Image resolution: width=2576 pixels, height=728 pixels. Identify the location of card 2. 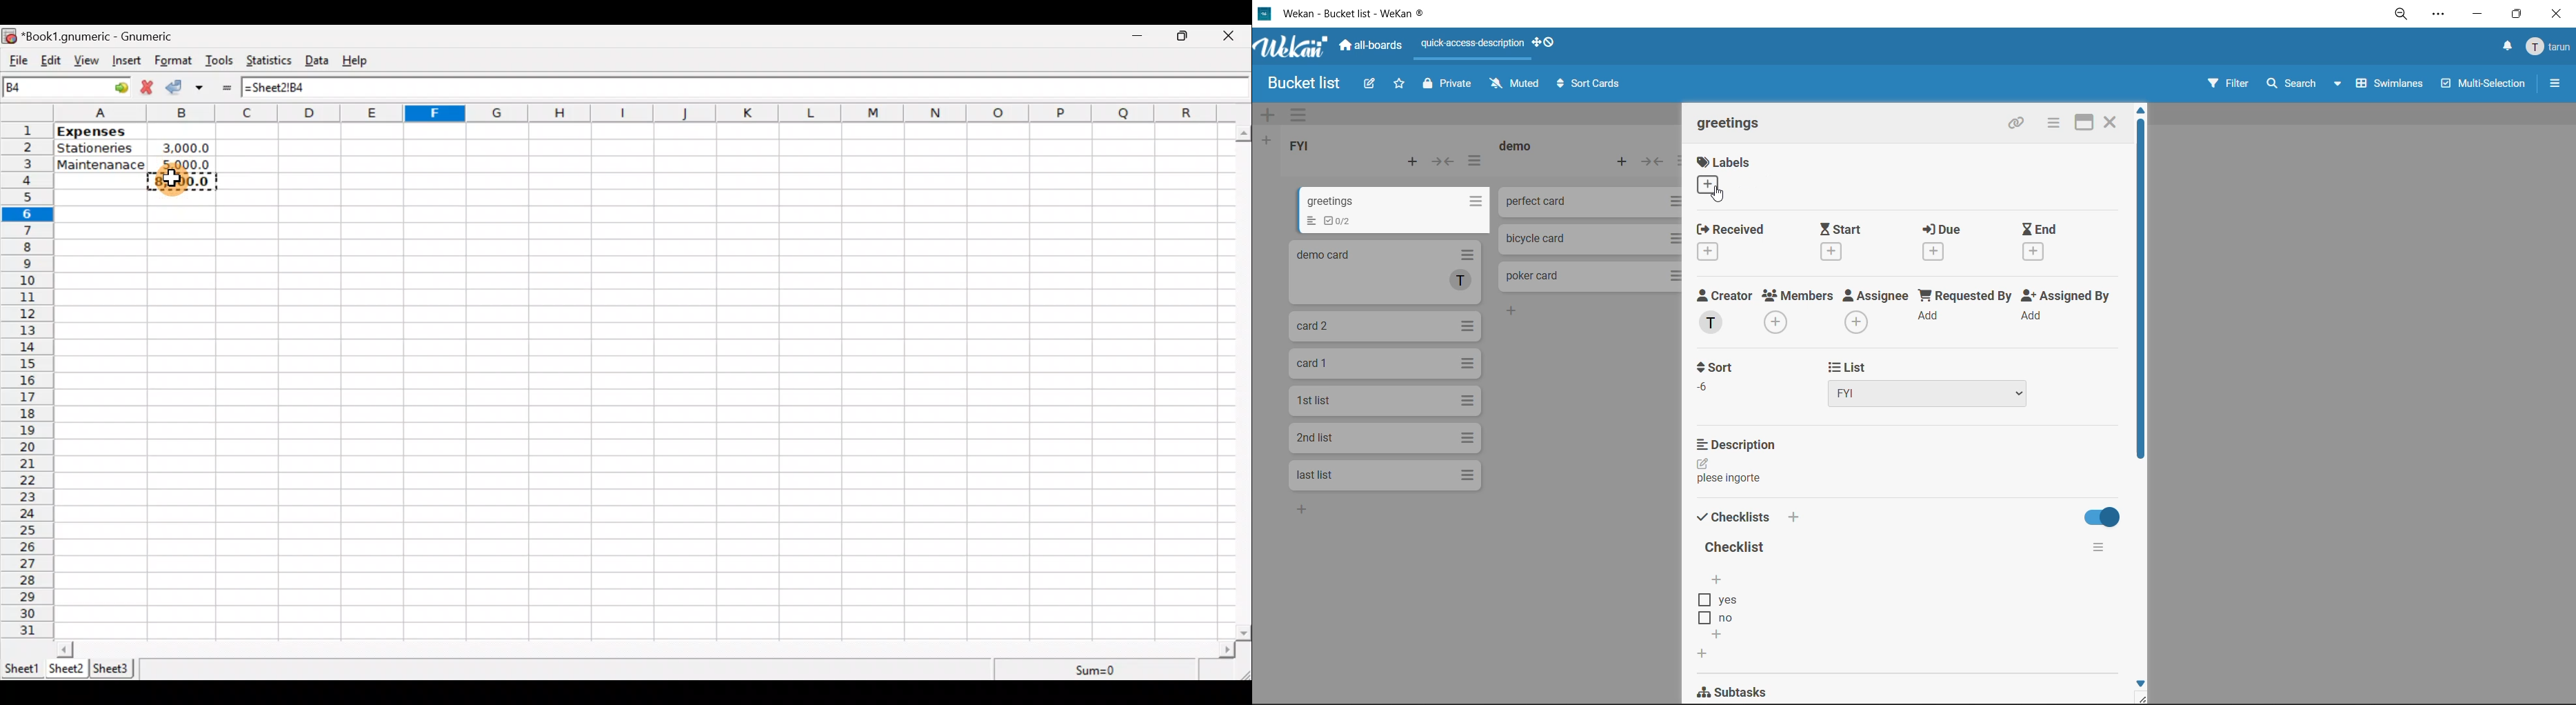
(1383, 272).